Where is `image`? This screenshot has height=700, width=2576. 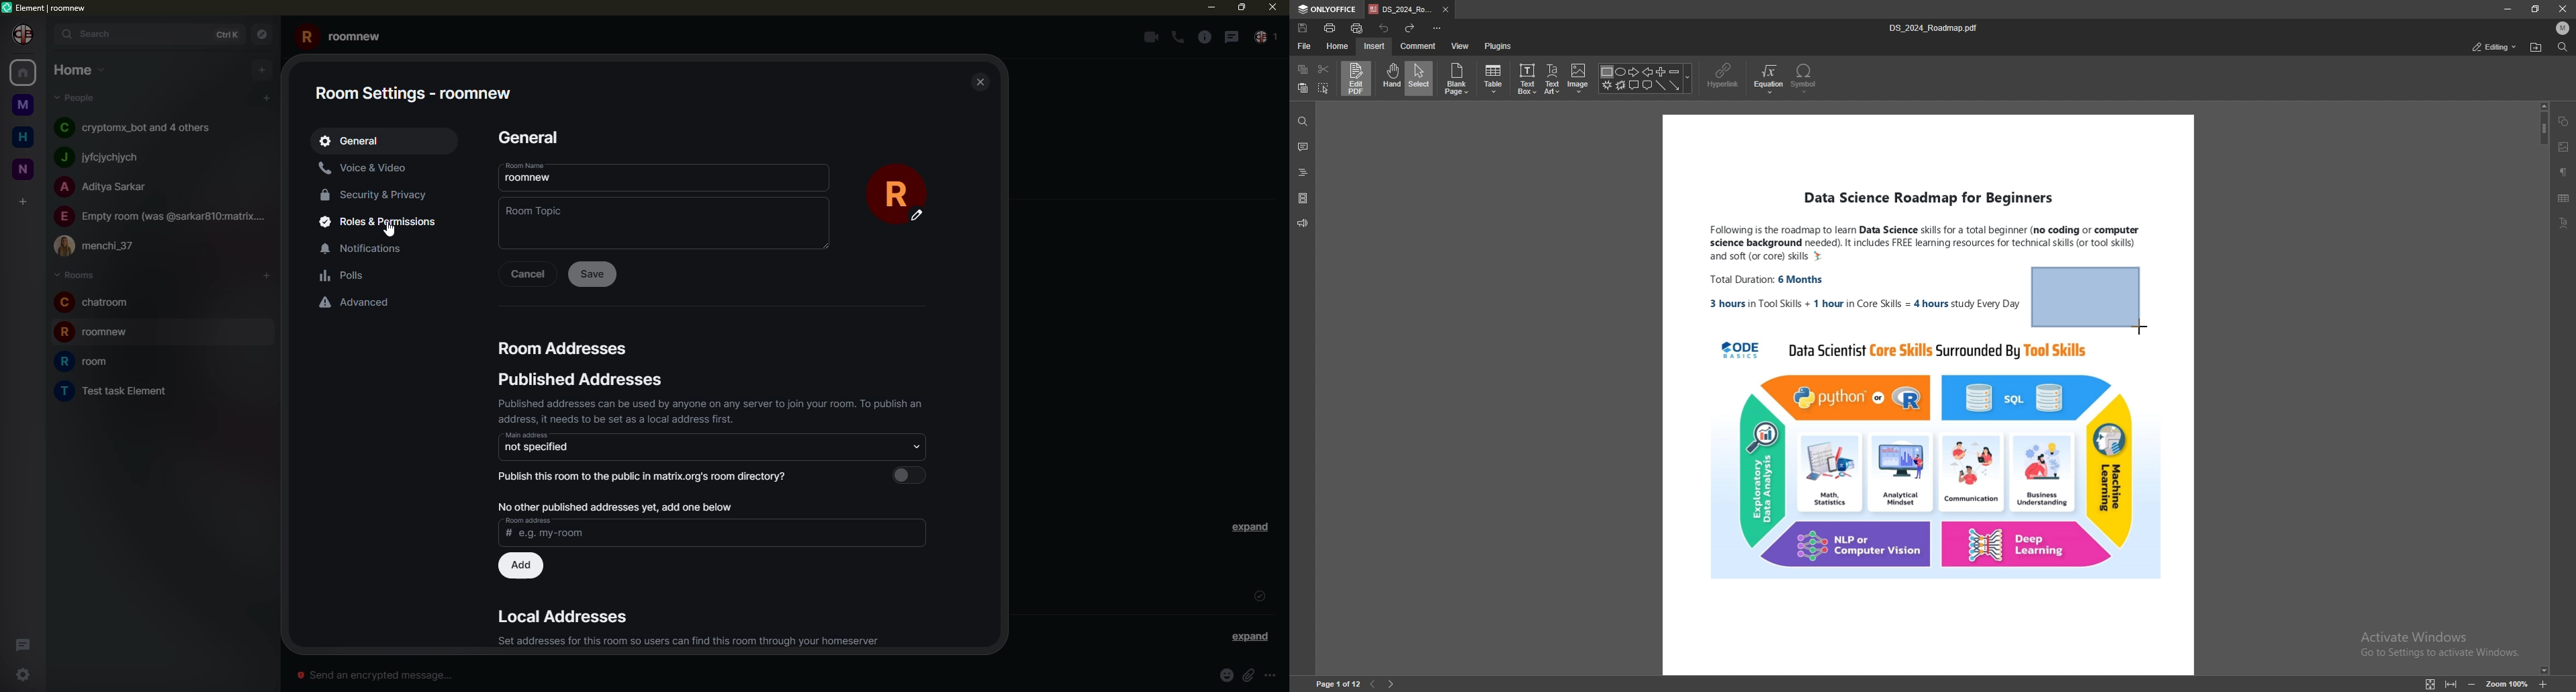 image is located at coordinates (2563, 146).